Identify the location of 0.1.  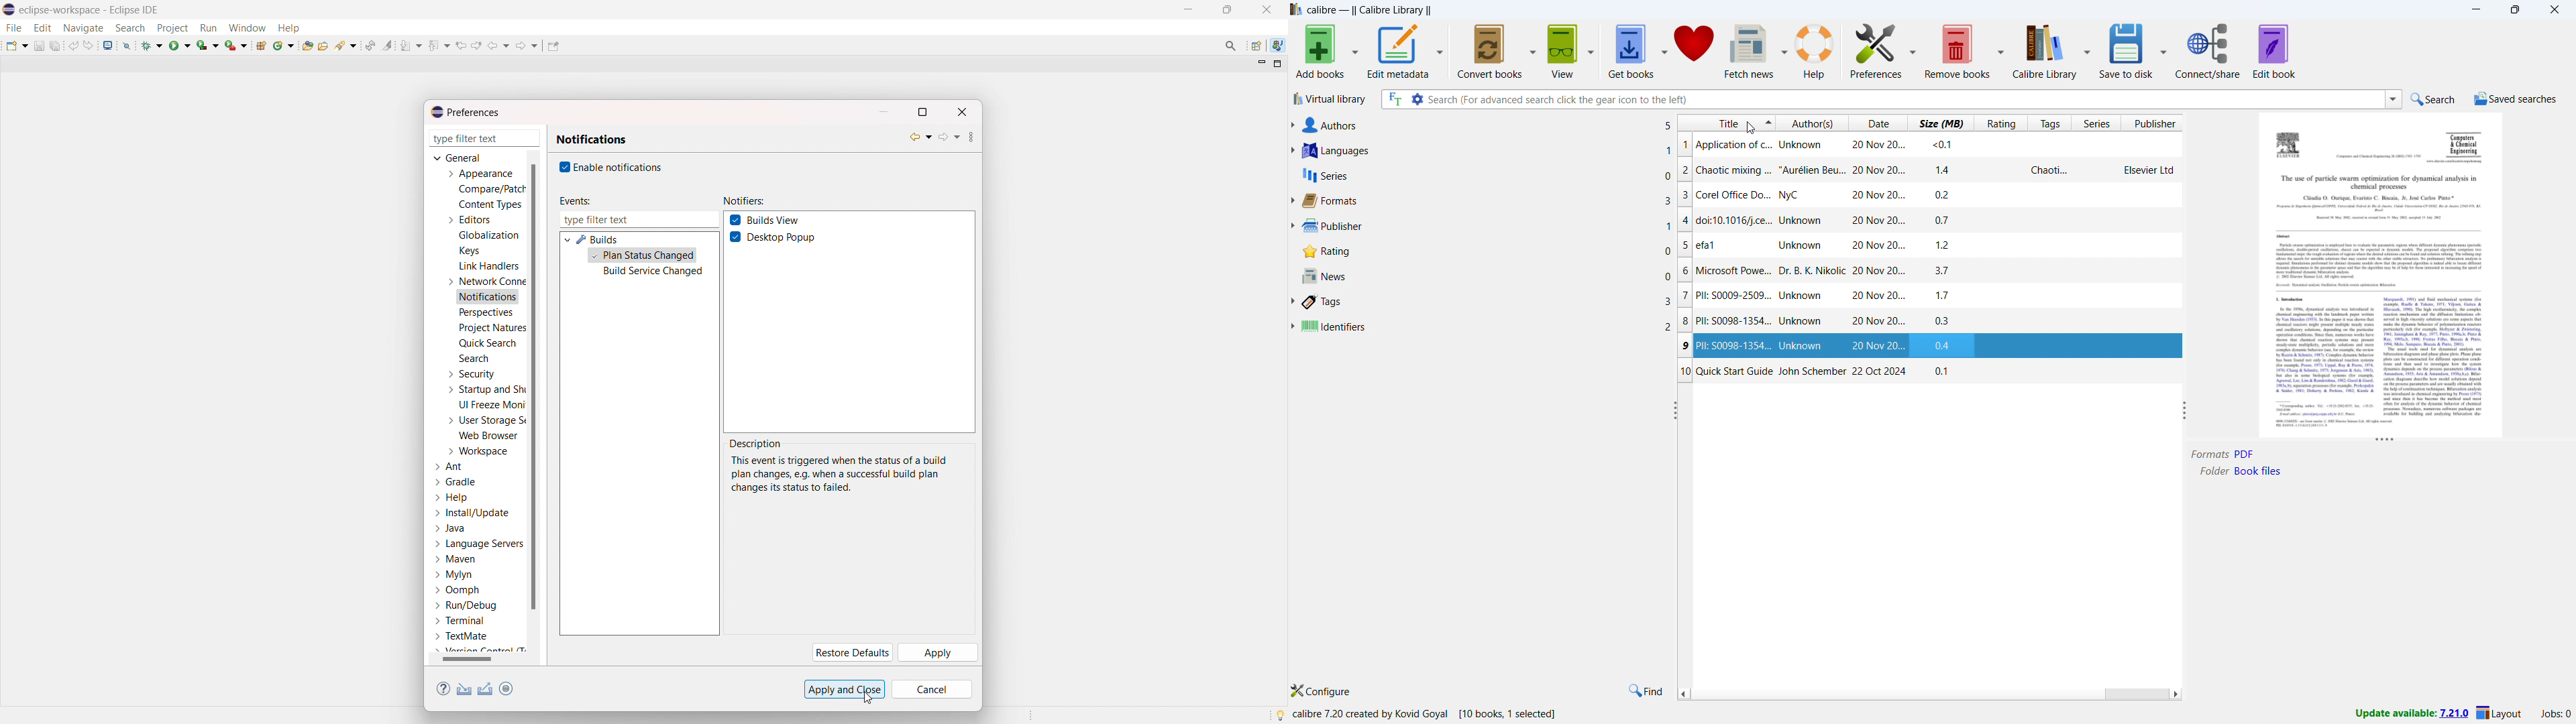
(1941, 372).